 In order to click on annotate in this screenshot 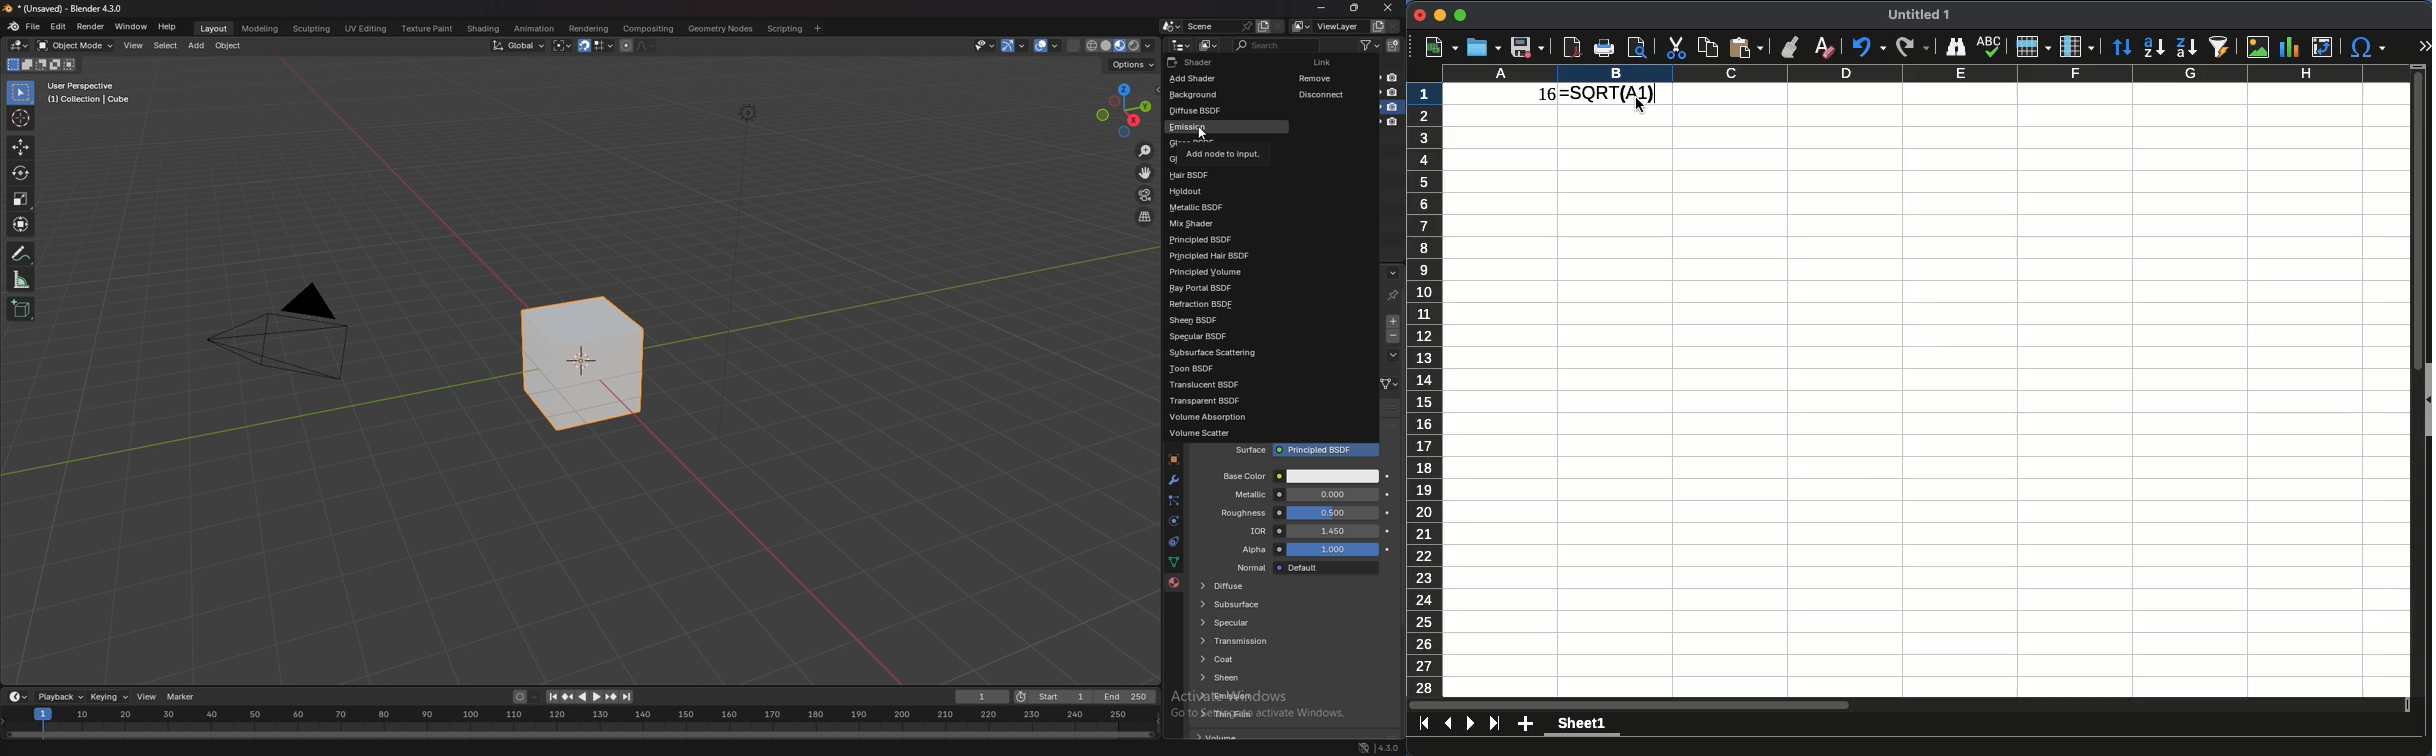, I will do `click(21, 253)`.